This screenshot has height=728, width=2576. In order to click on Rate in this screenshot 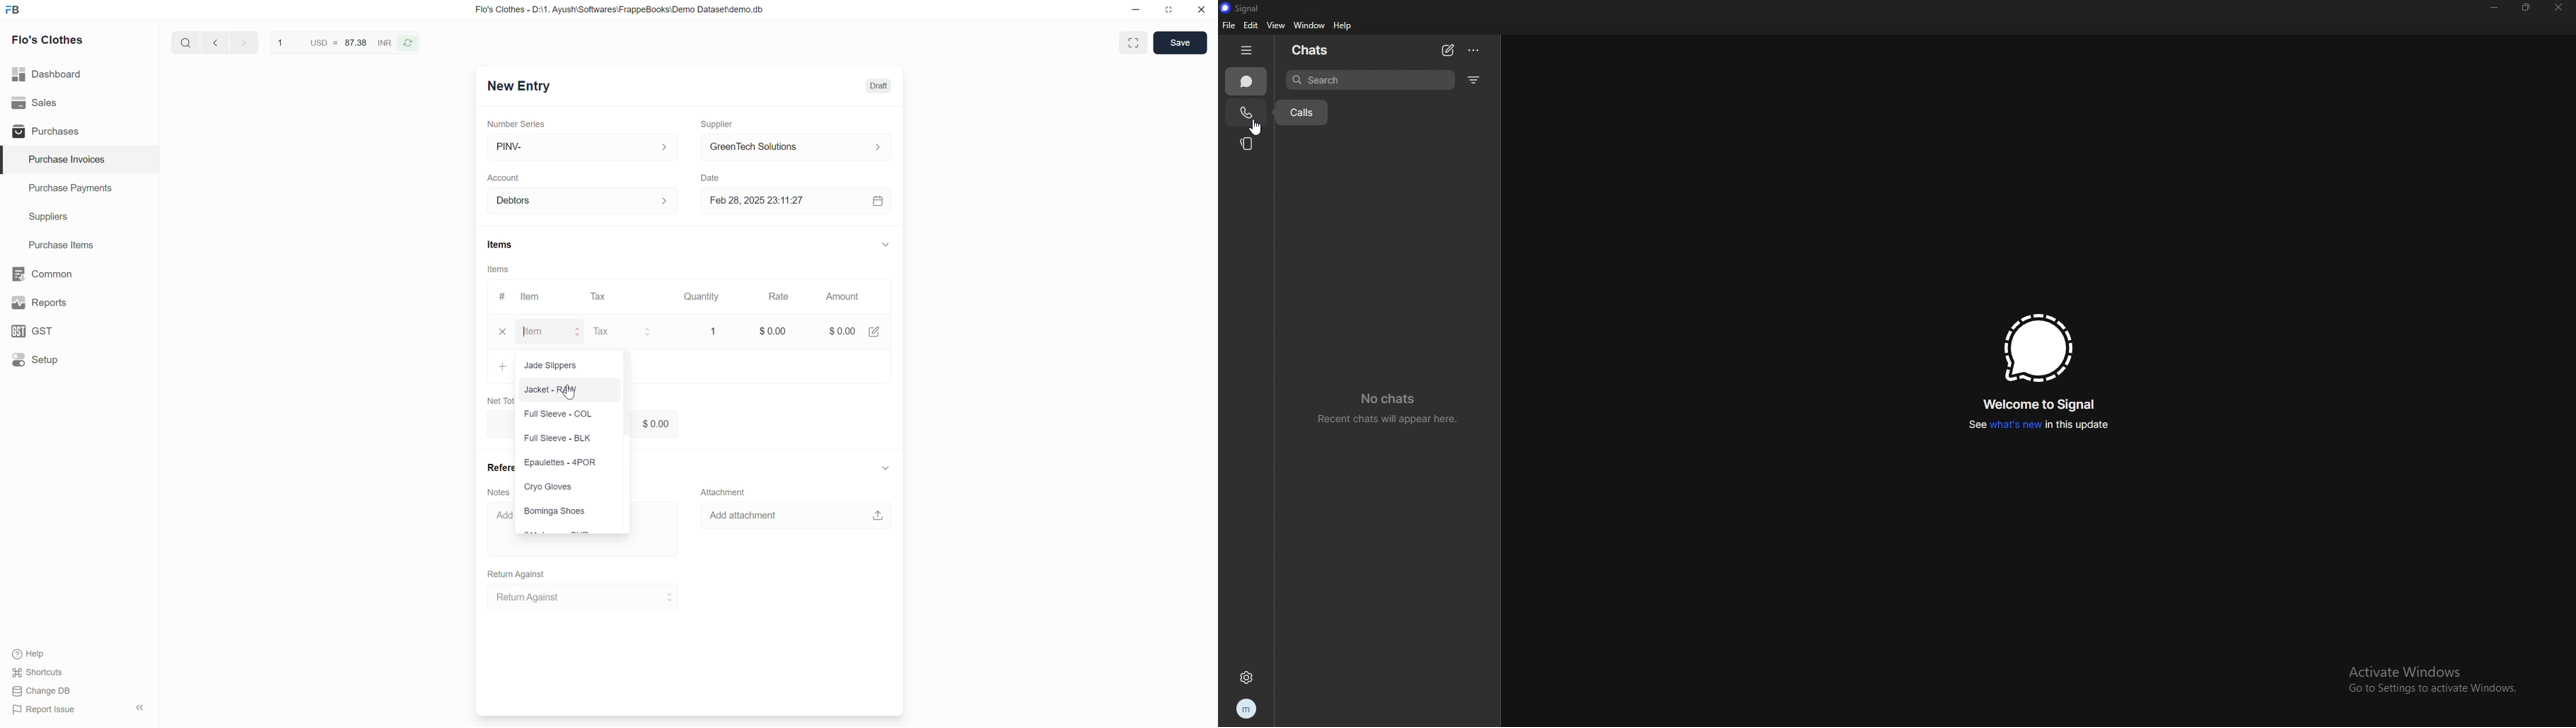, I will do `click(781, 296)`.